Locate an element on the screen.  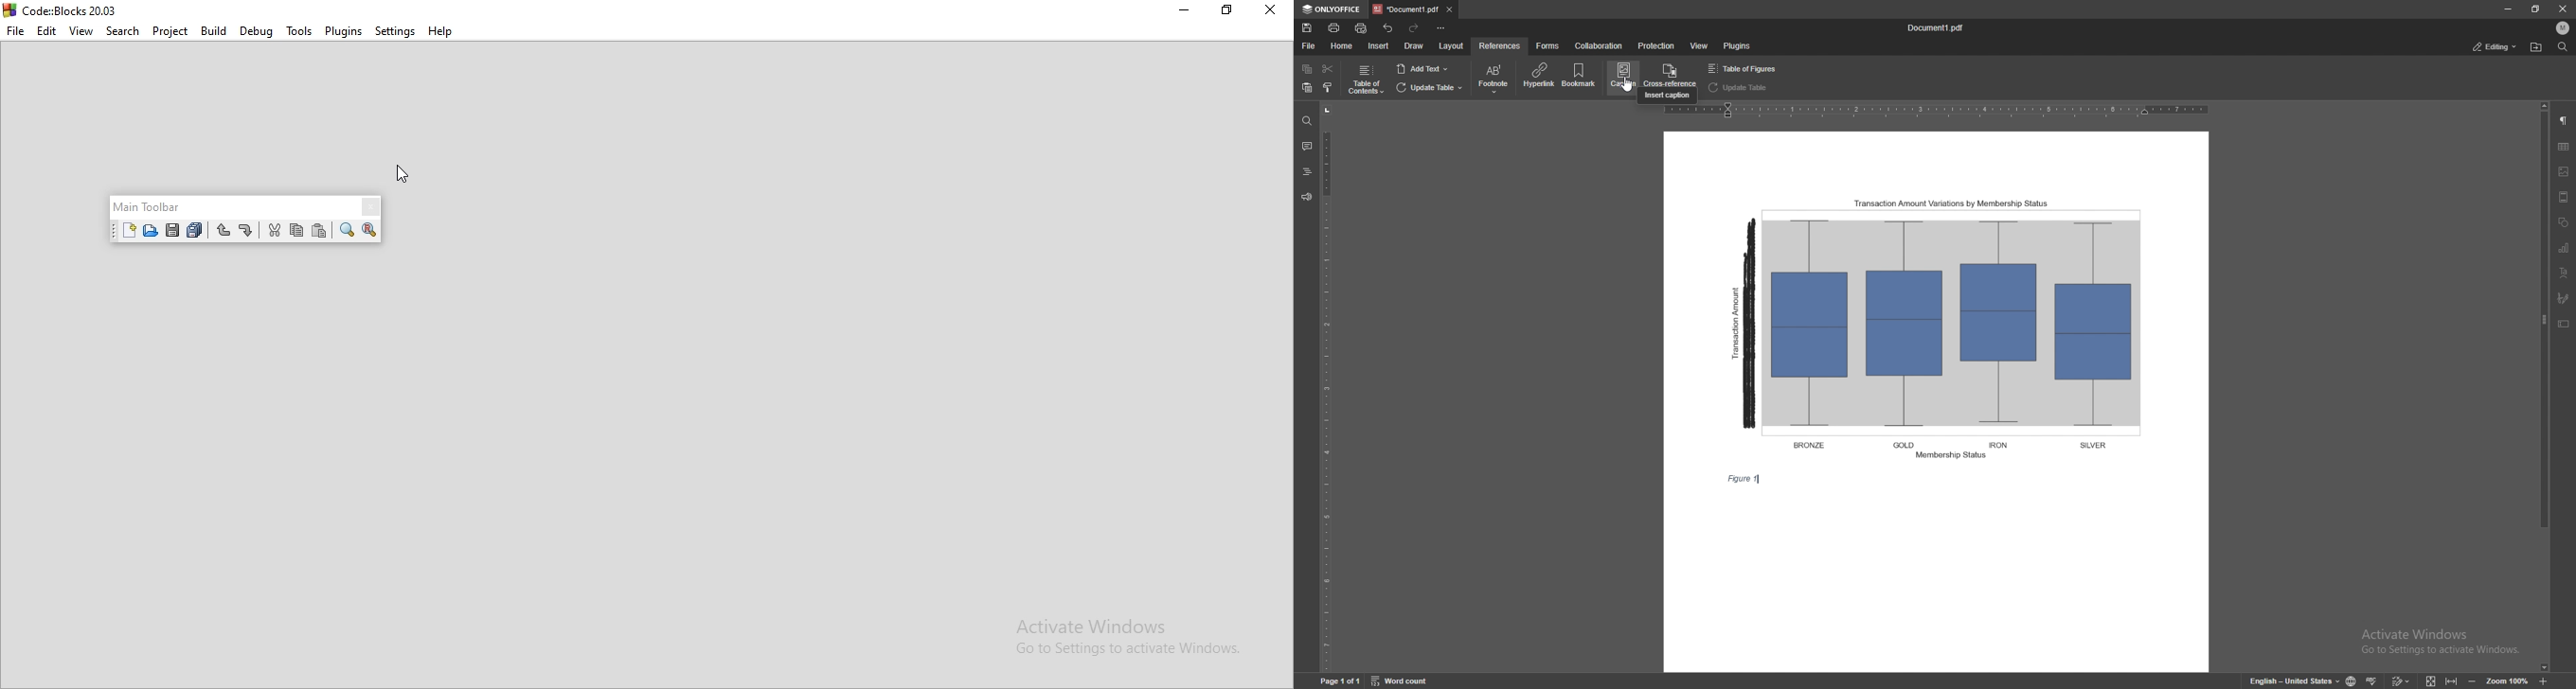
copy style is located at coordinates (1328, 87).